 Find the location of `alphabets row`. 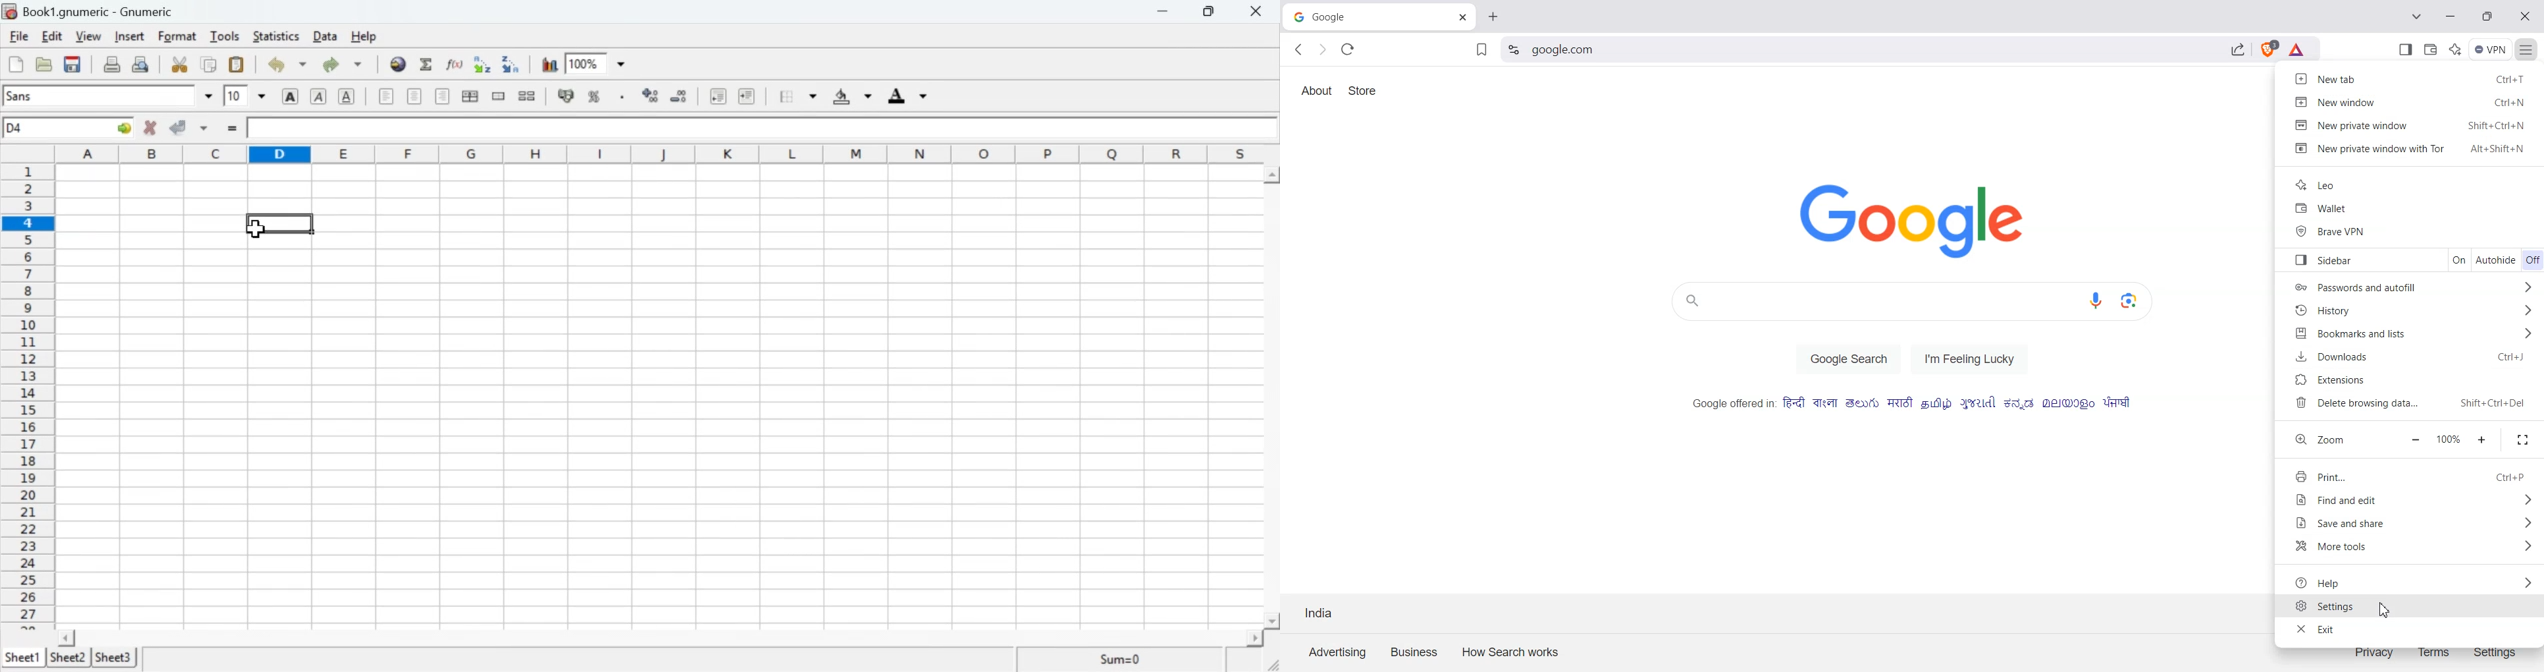

alphabets row is located at coordinates (655, 153).